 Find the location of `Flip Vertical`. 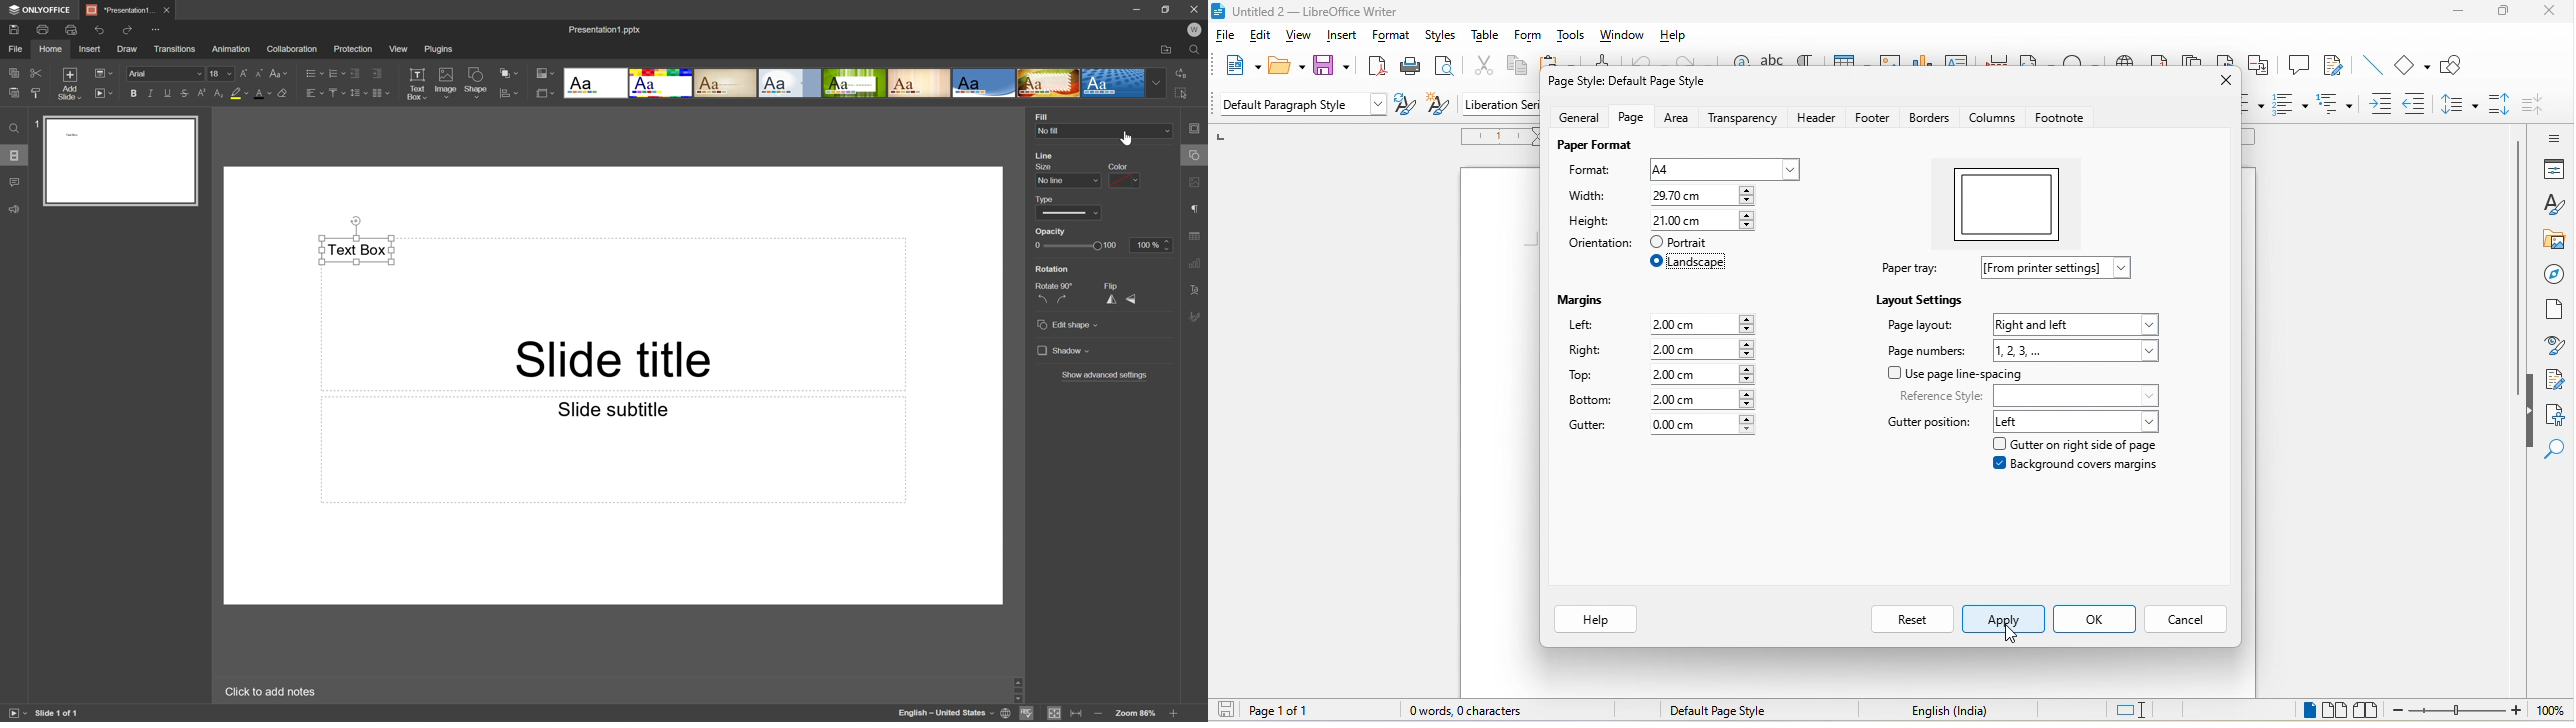

Flip Vertical is located at coordinates (1132, 301).